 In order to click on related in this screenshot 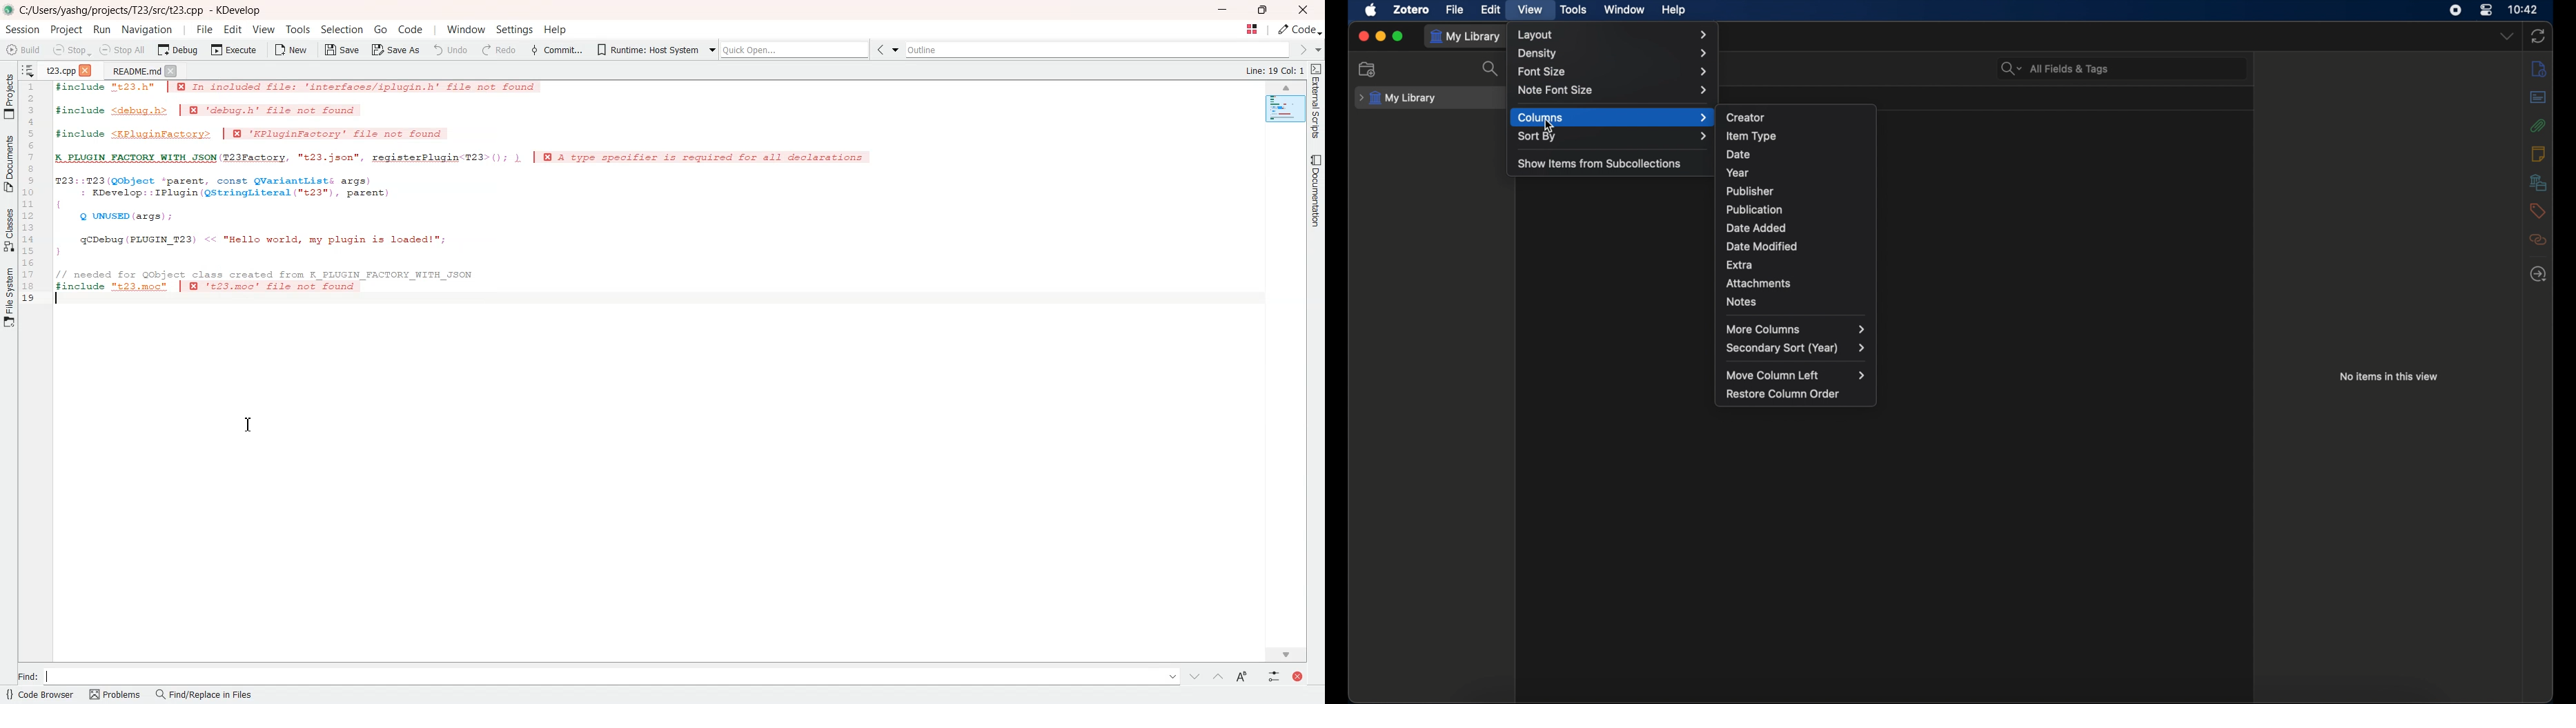, I will do `click(2538, 239)`.